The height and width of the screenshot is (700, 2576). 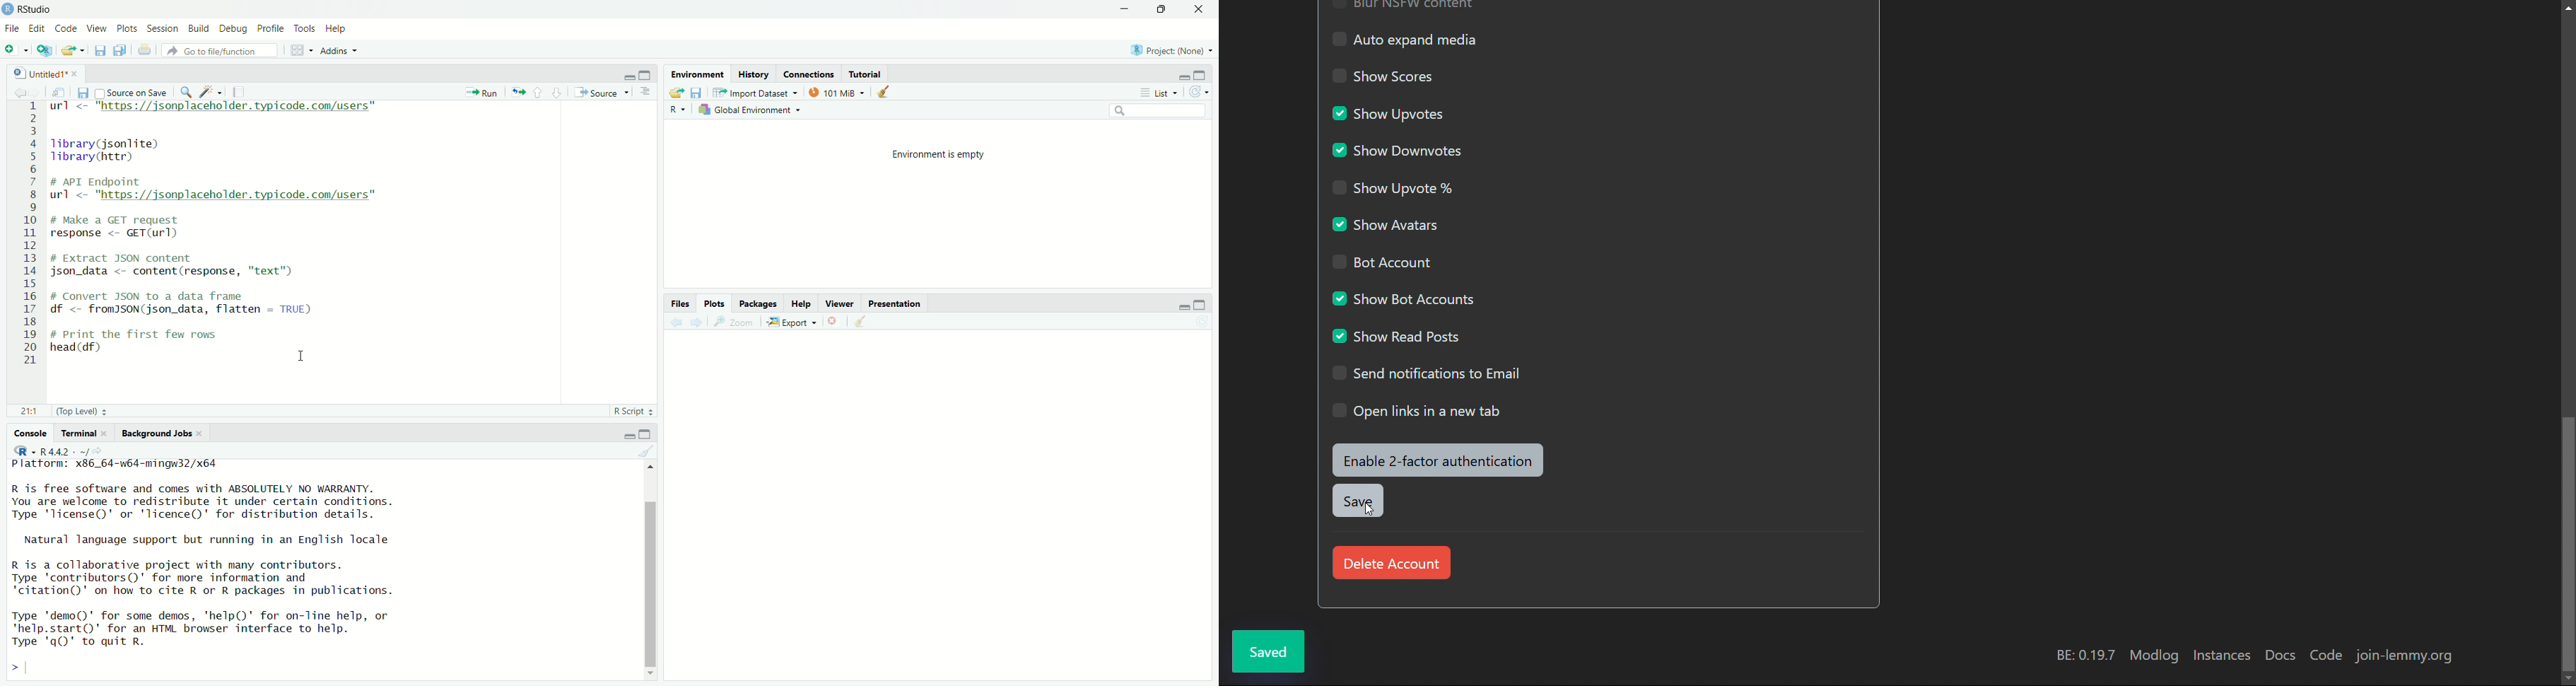 I want to click on Terminal, so click(x=85, y=434).